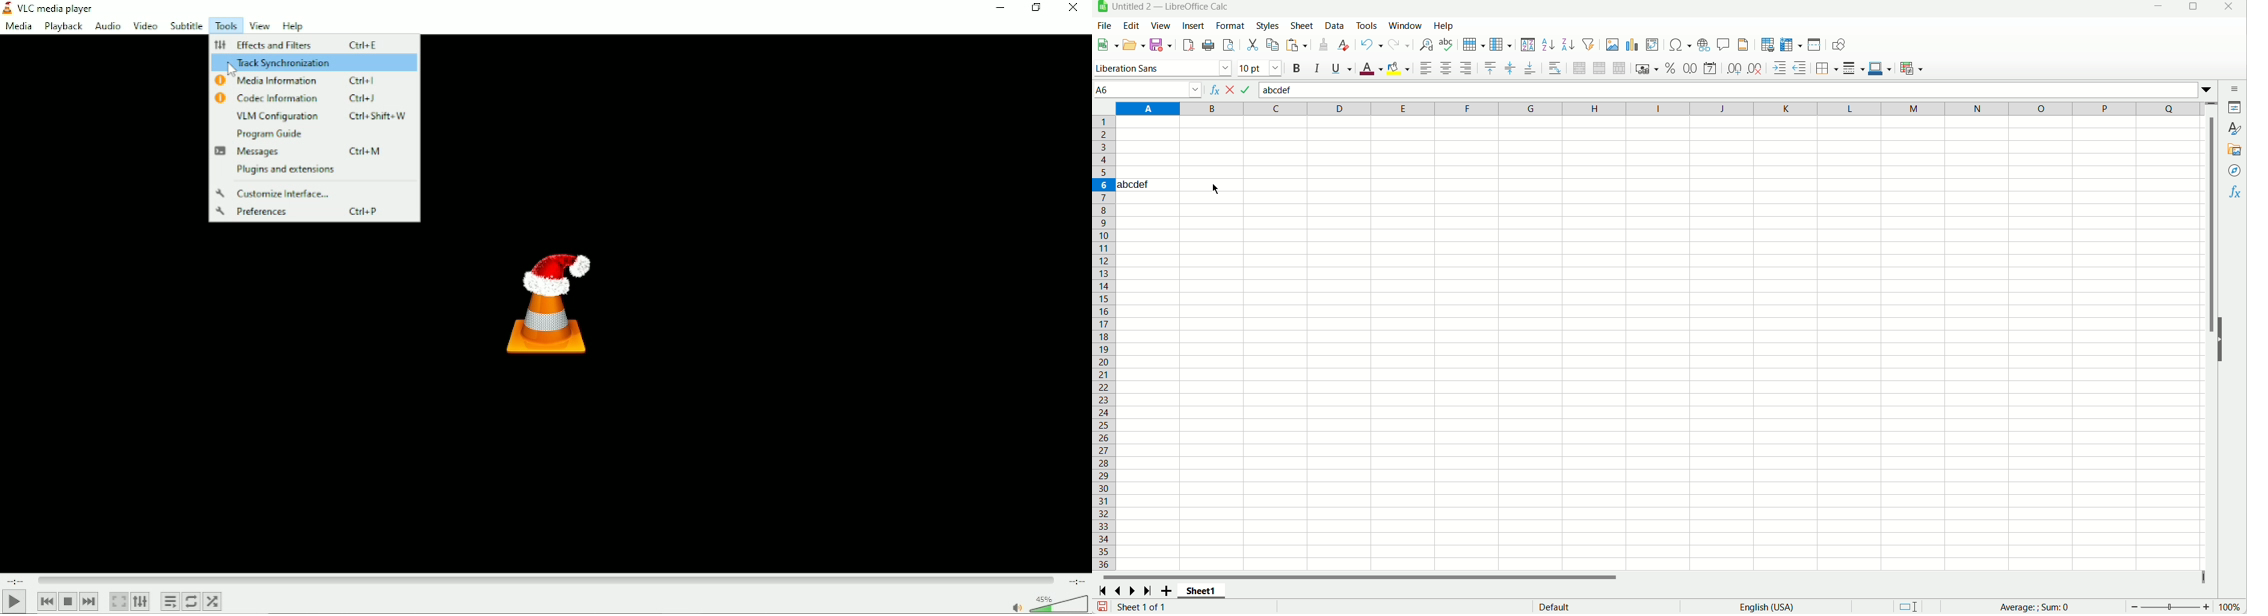  What do you see at coordinates (2213, 336) in the screenshot?
I see `vertical scroll bar` at bounding box center [2213, 336].